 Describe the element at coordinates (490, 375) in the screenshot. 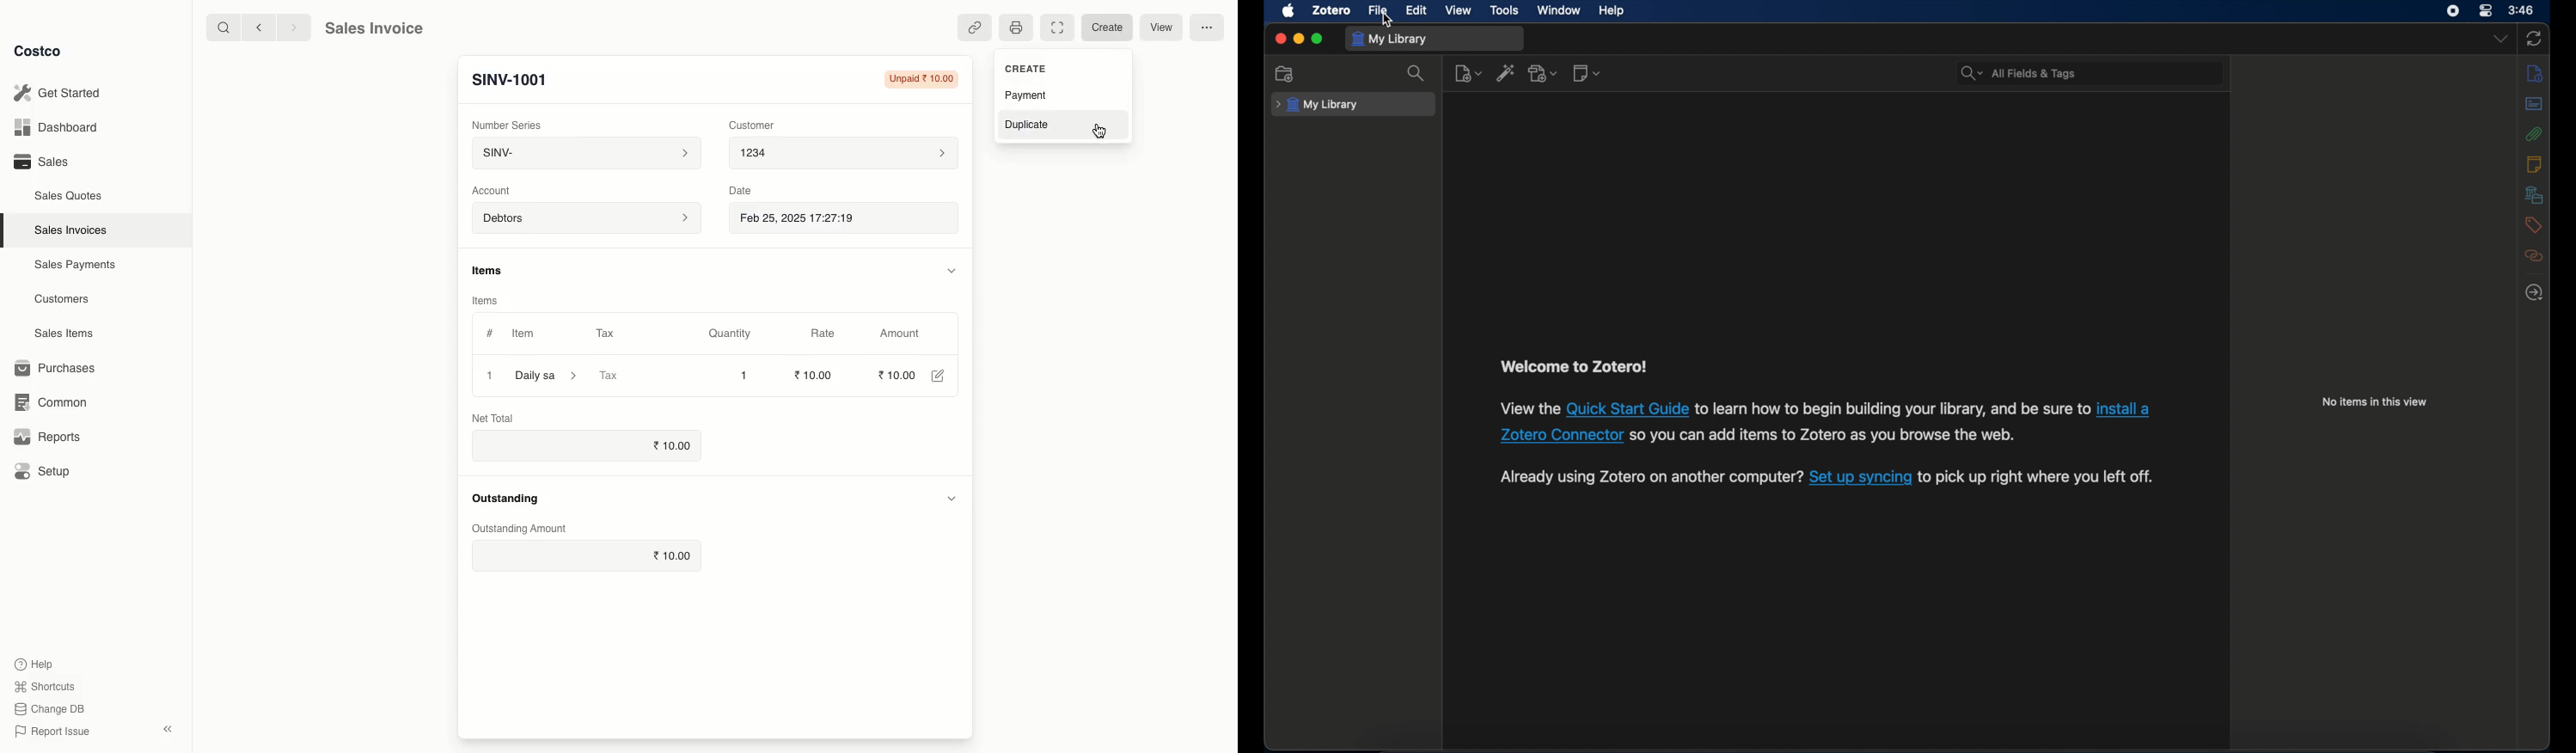

I see `1` at that location.